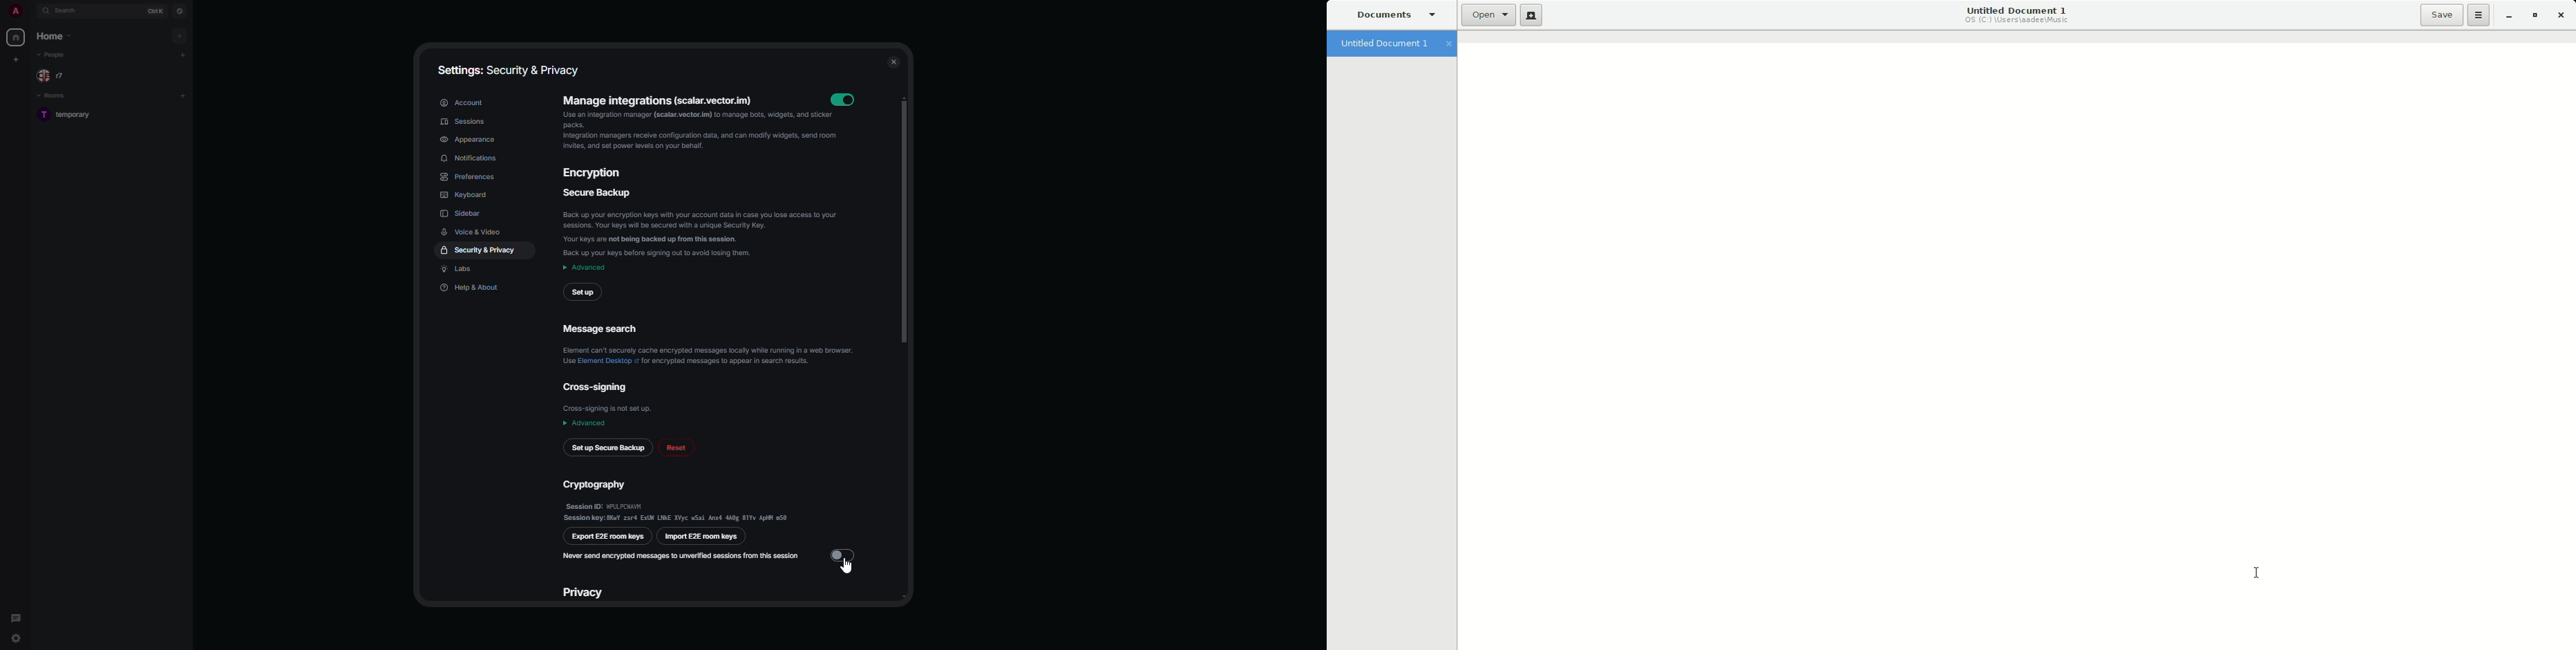  What do you see at coordinates (15, 640) in the screenshot?
I see `quick settings` at bounding box center [15, 640].